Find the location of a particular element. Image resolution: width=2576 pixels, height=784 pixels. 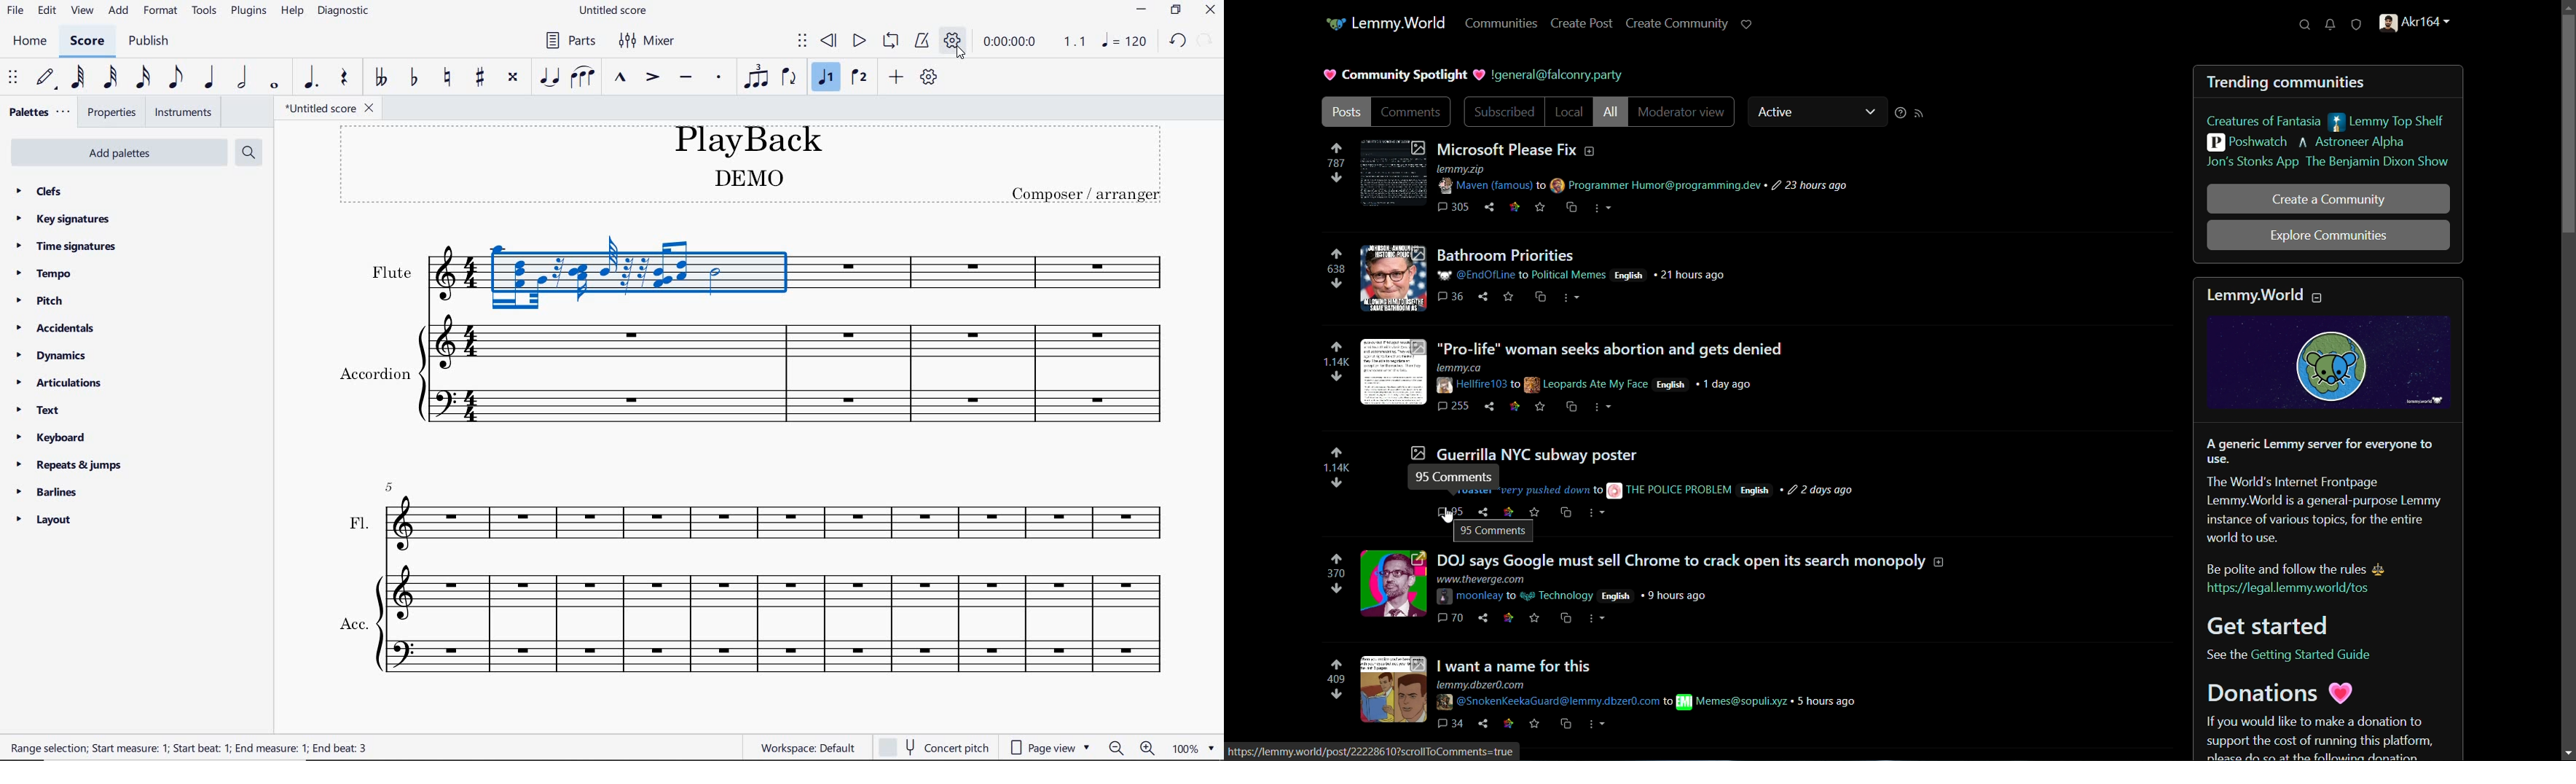

search palettes is located at coordinates (248, 153).